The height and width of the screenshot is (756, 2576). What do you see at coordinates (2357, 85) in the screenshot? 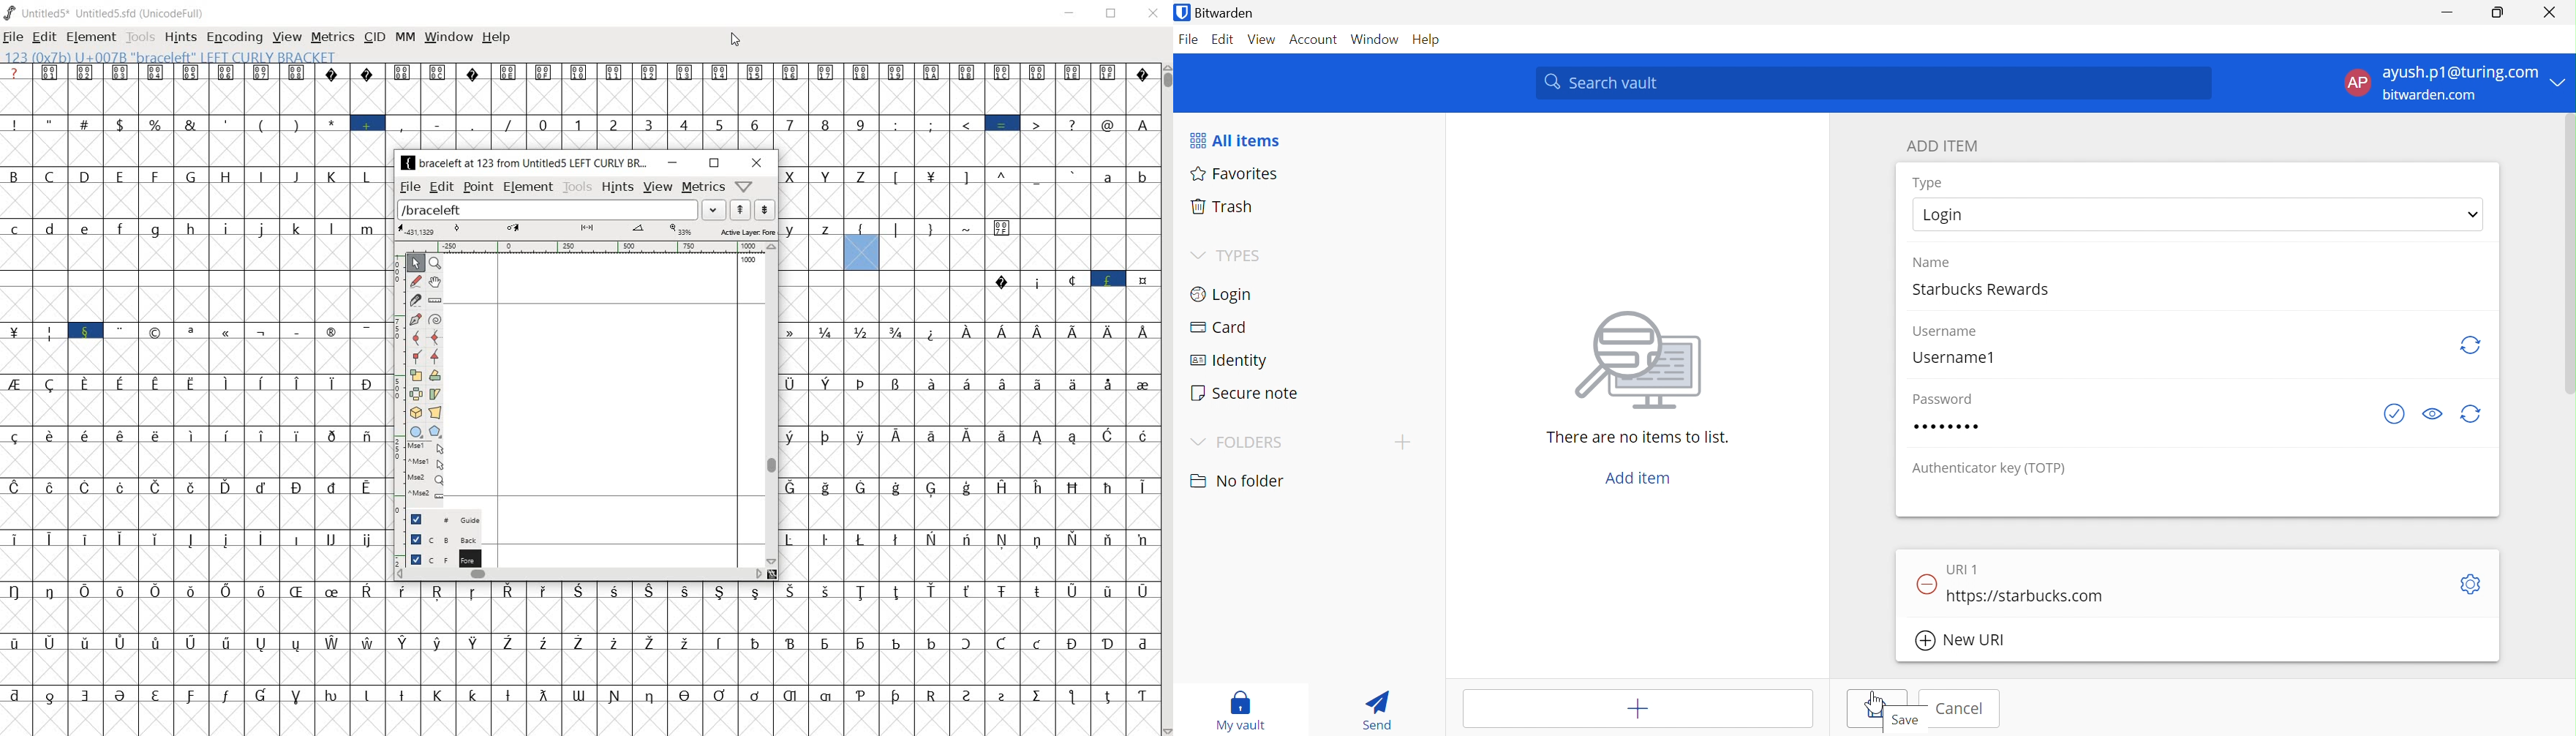
I see `AP` at bounding box center [2357, 85].